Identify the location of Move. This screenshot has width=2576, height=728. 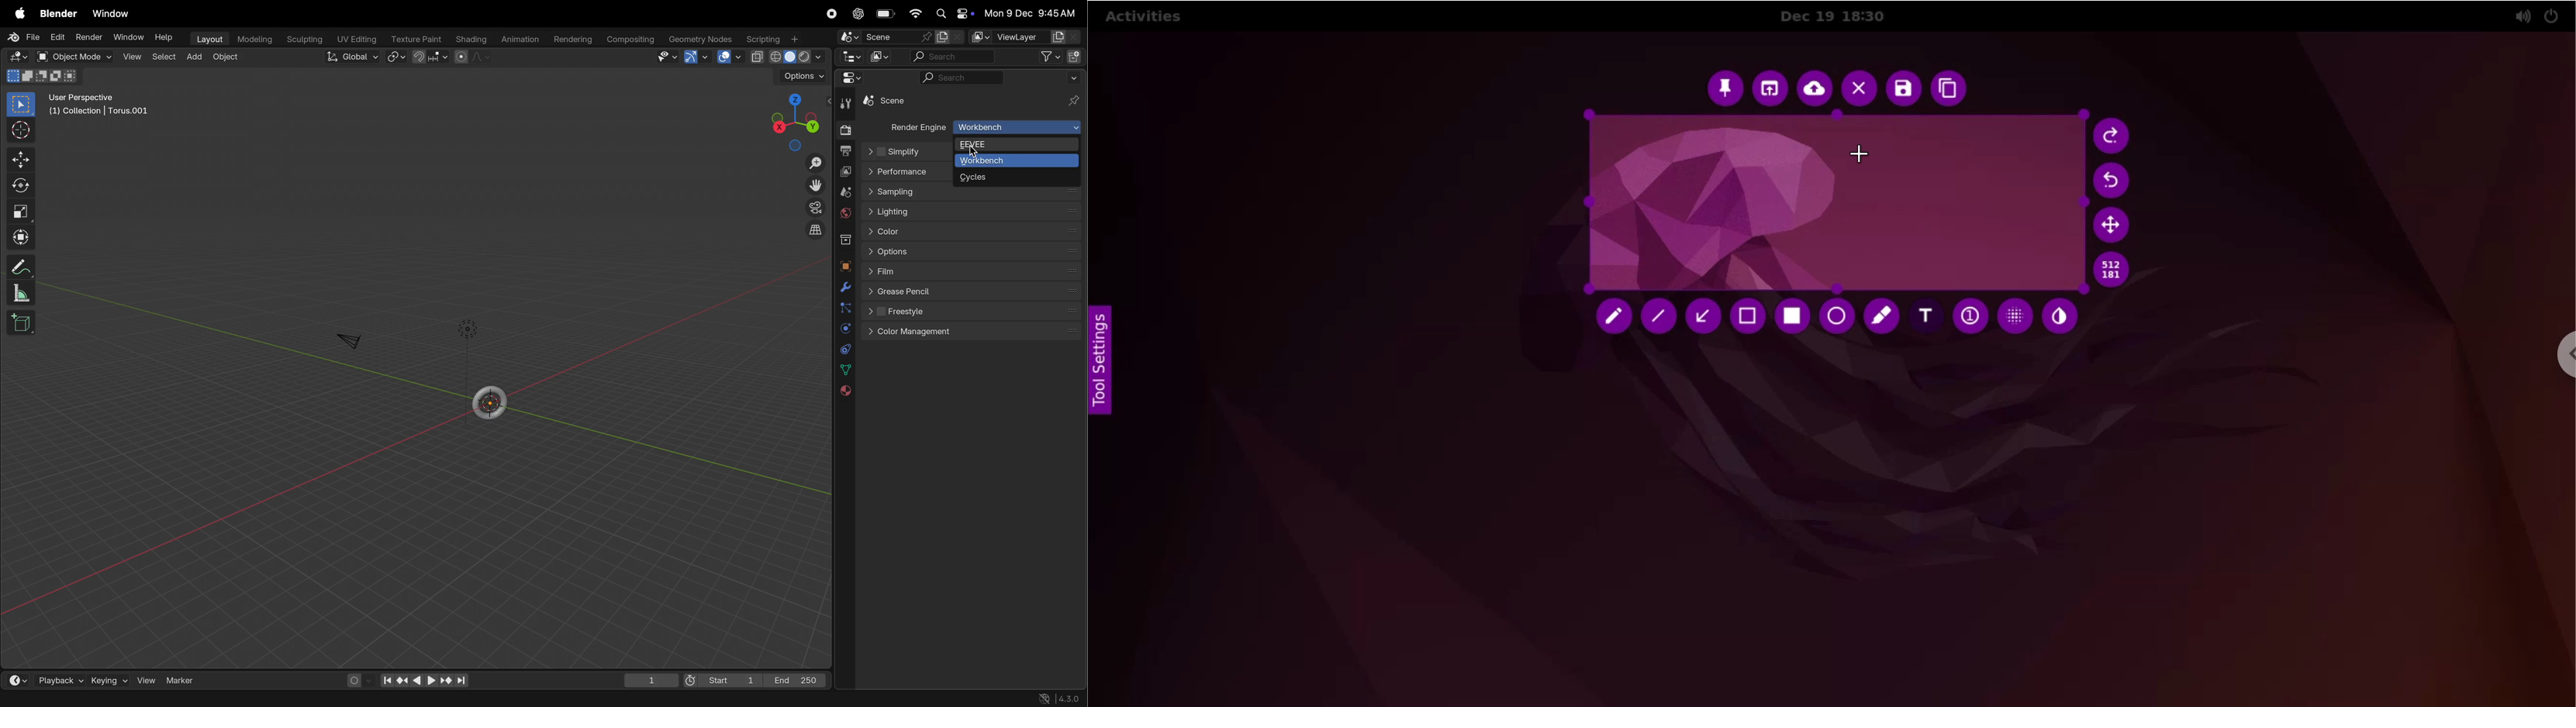
(23, 159).